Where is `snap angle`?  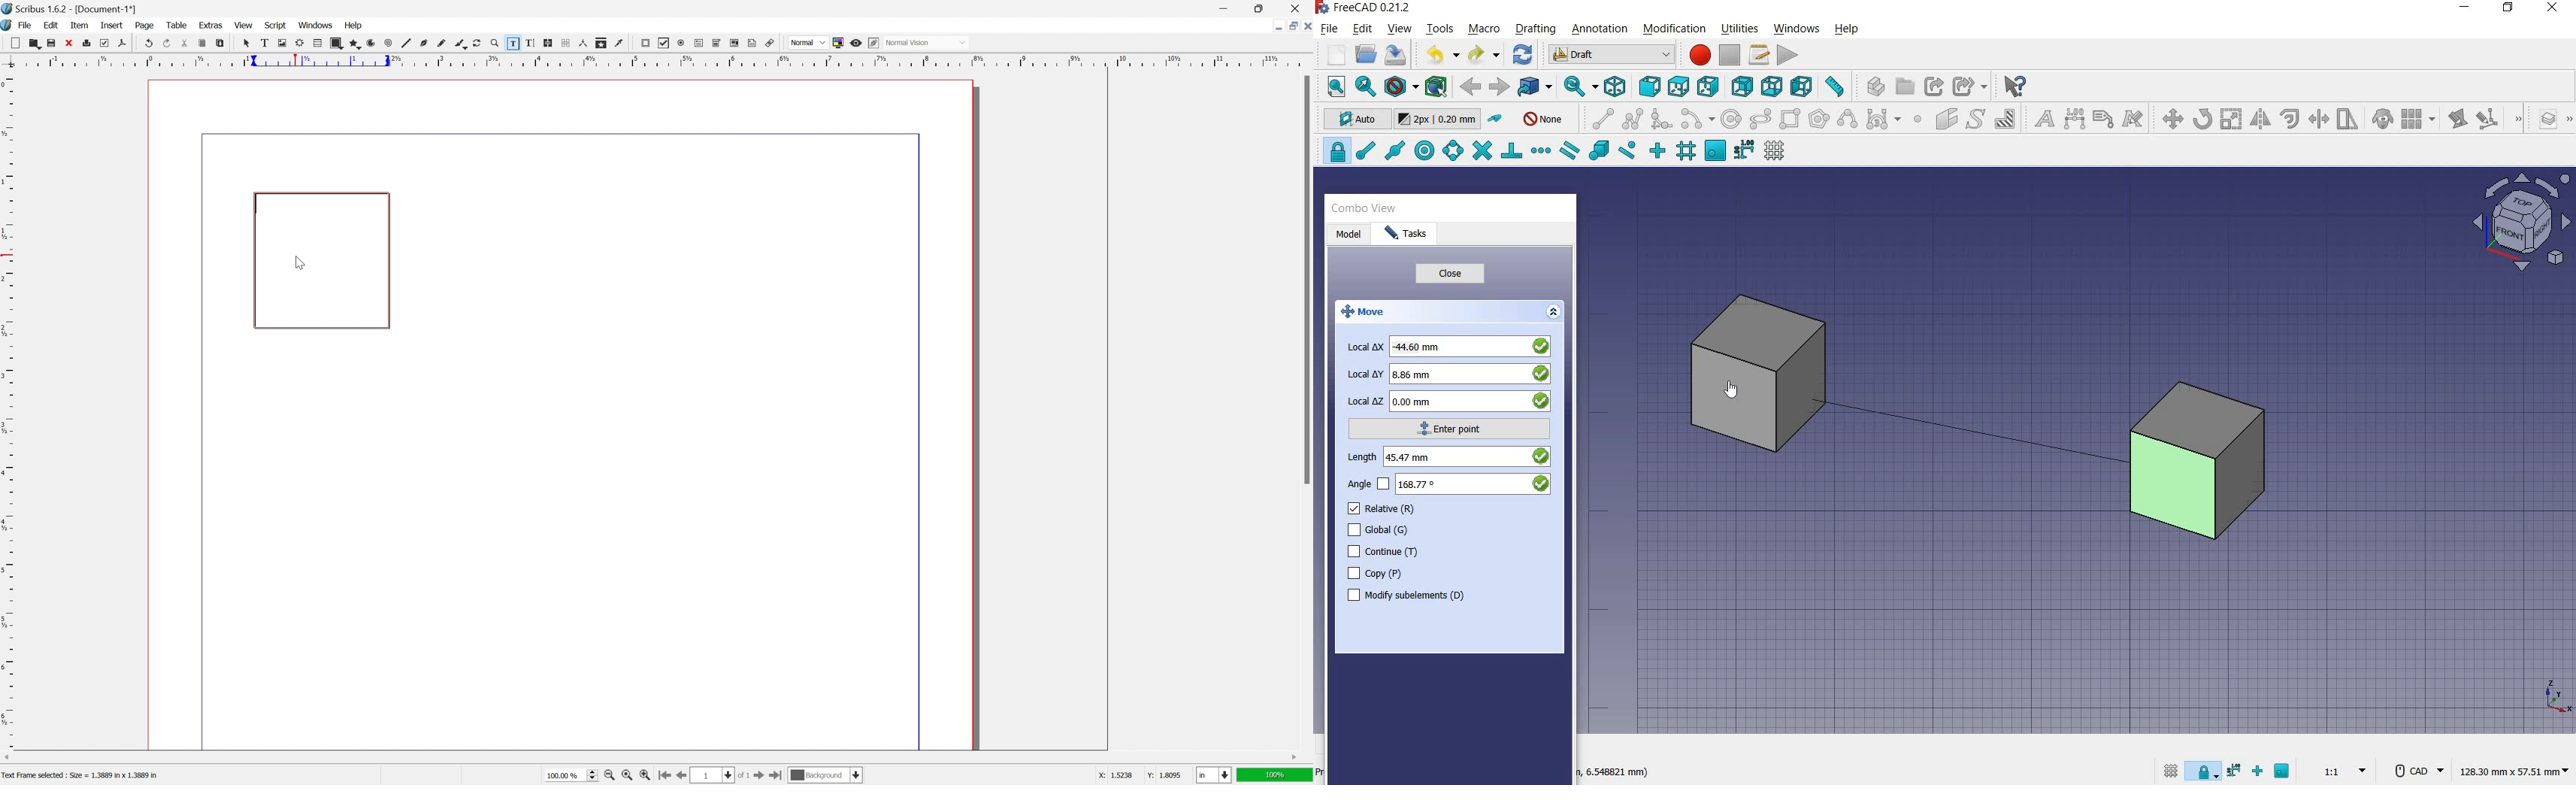
snap angle is located at coordinates (1452, 151).